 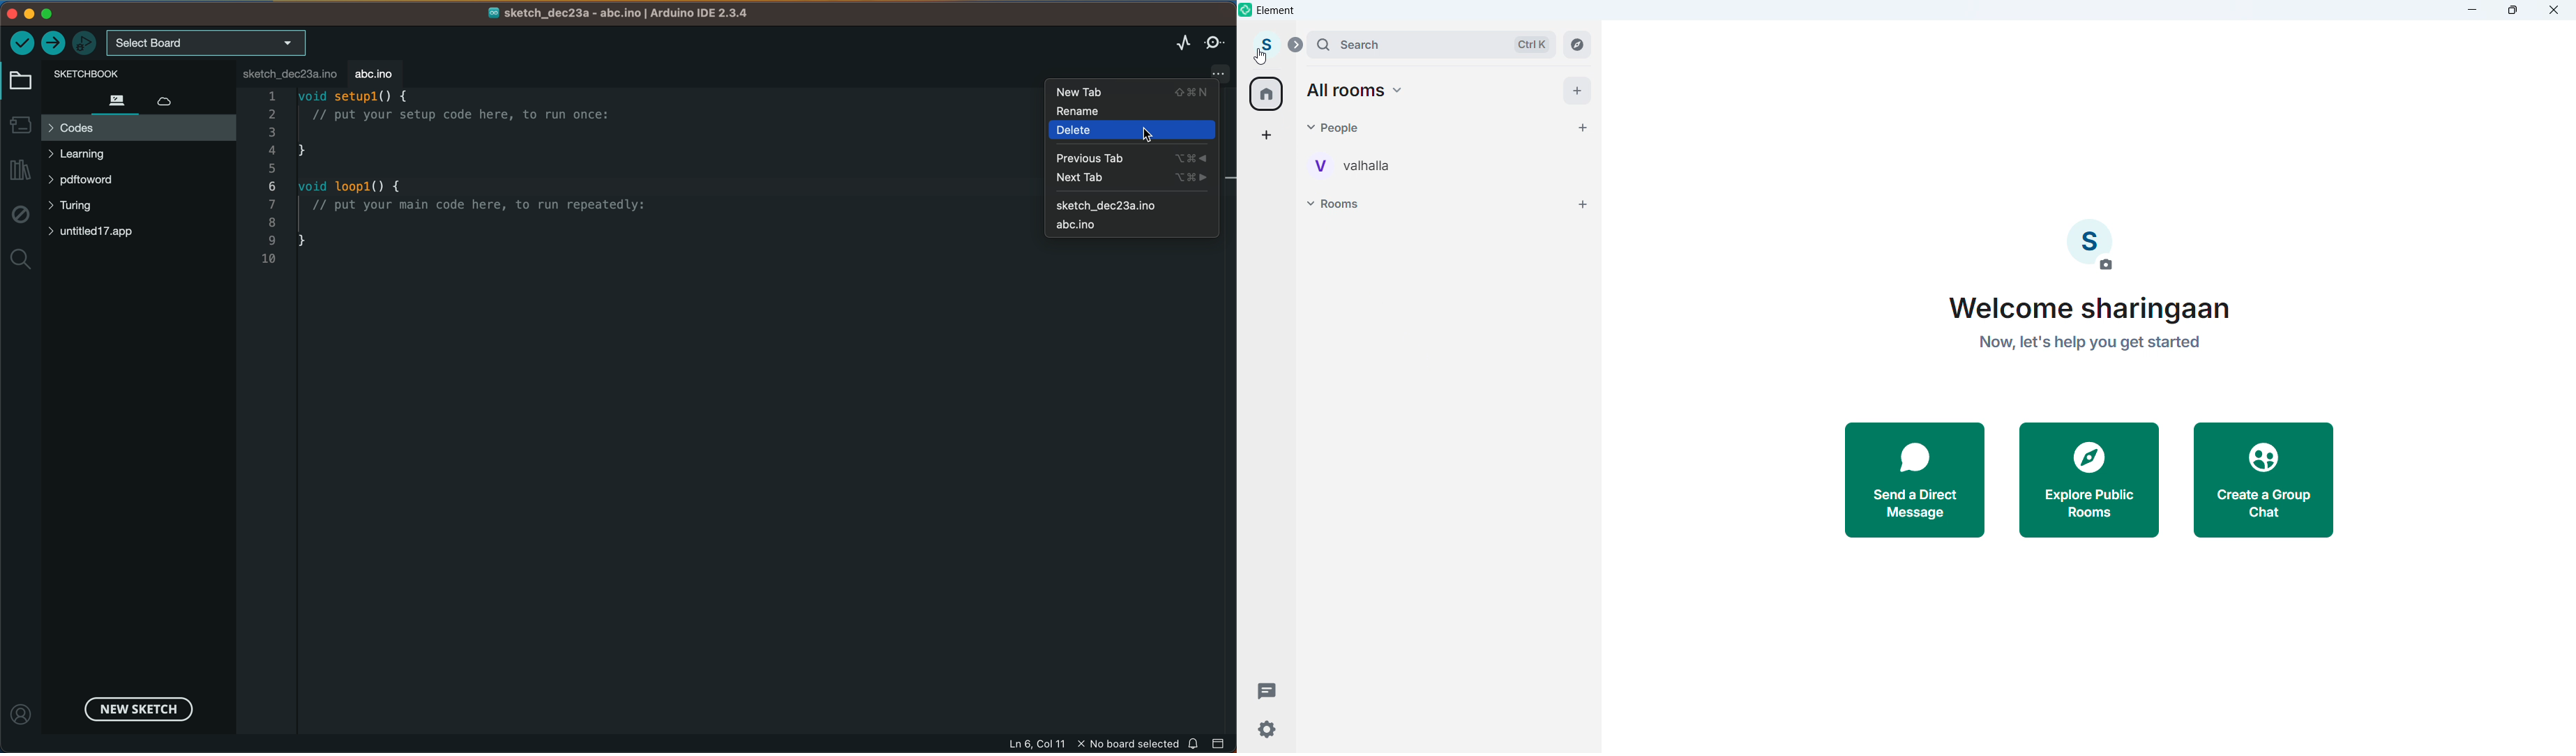 I want to click on search , so click(x=1429, y=45).